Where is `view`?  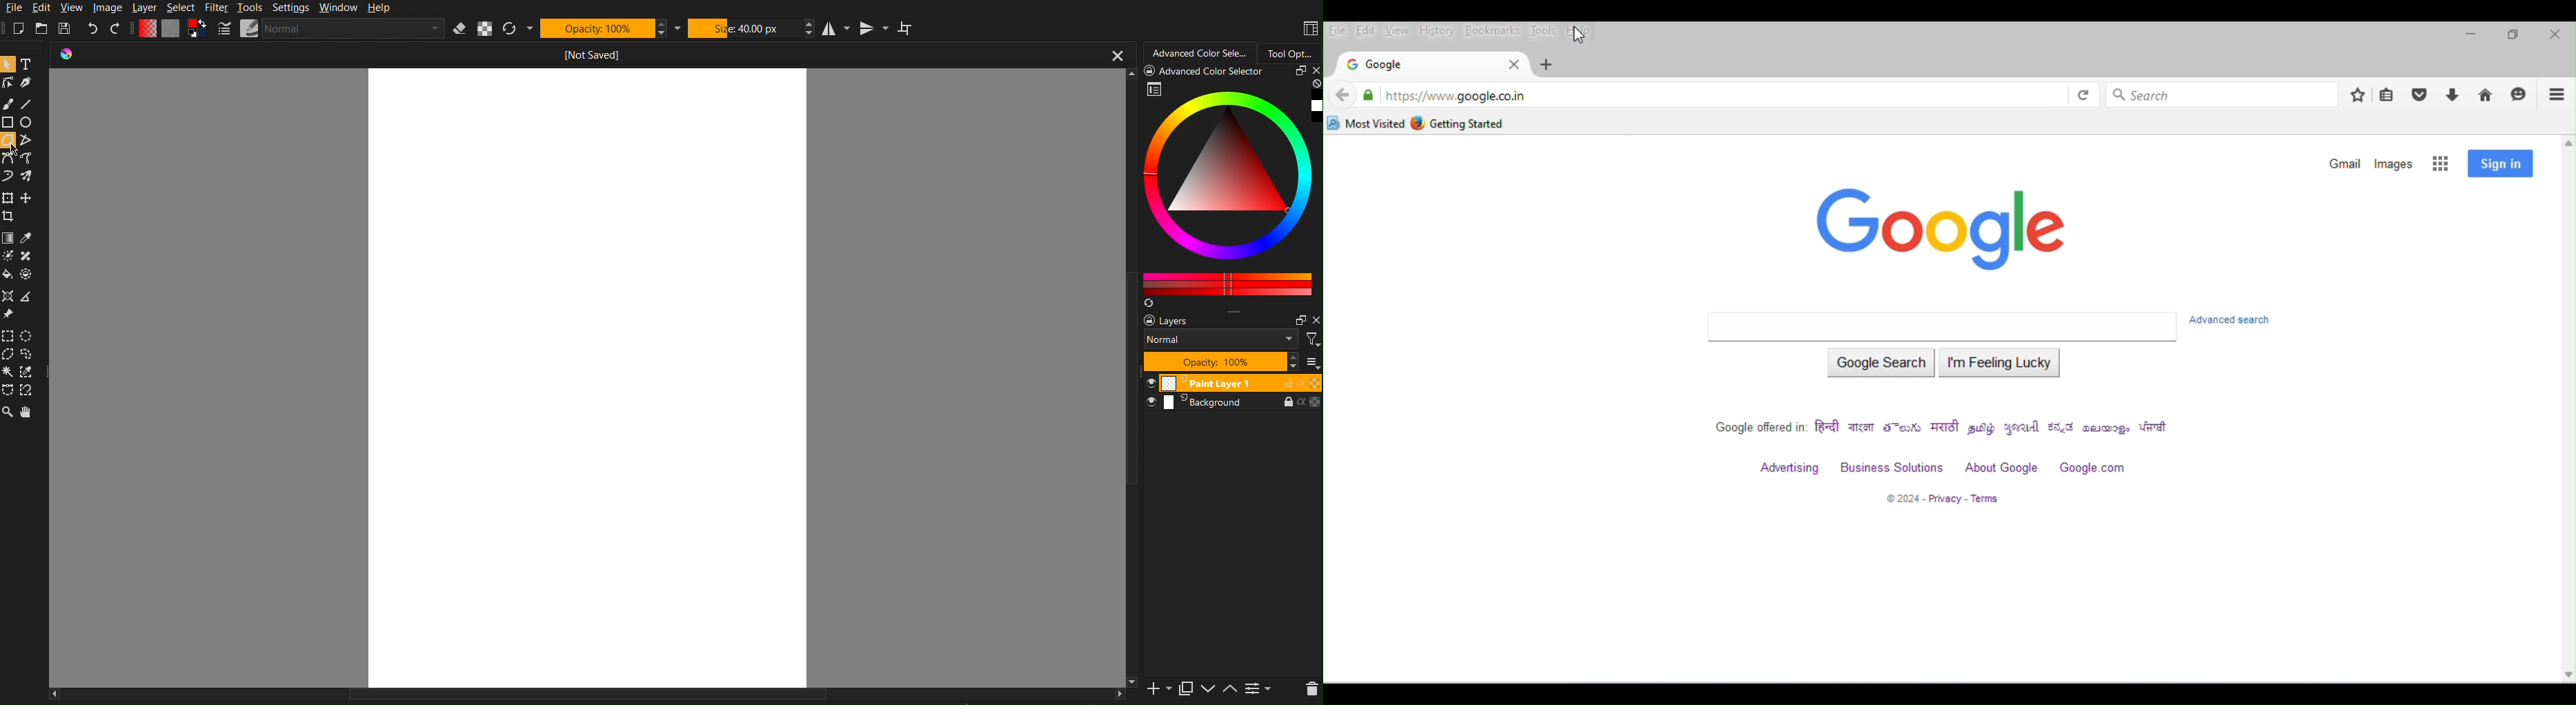
view is located at coordinates (1396, 31).